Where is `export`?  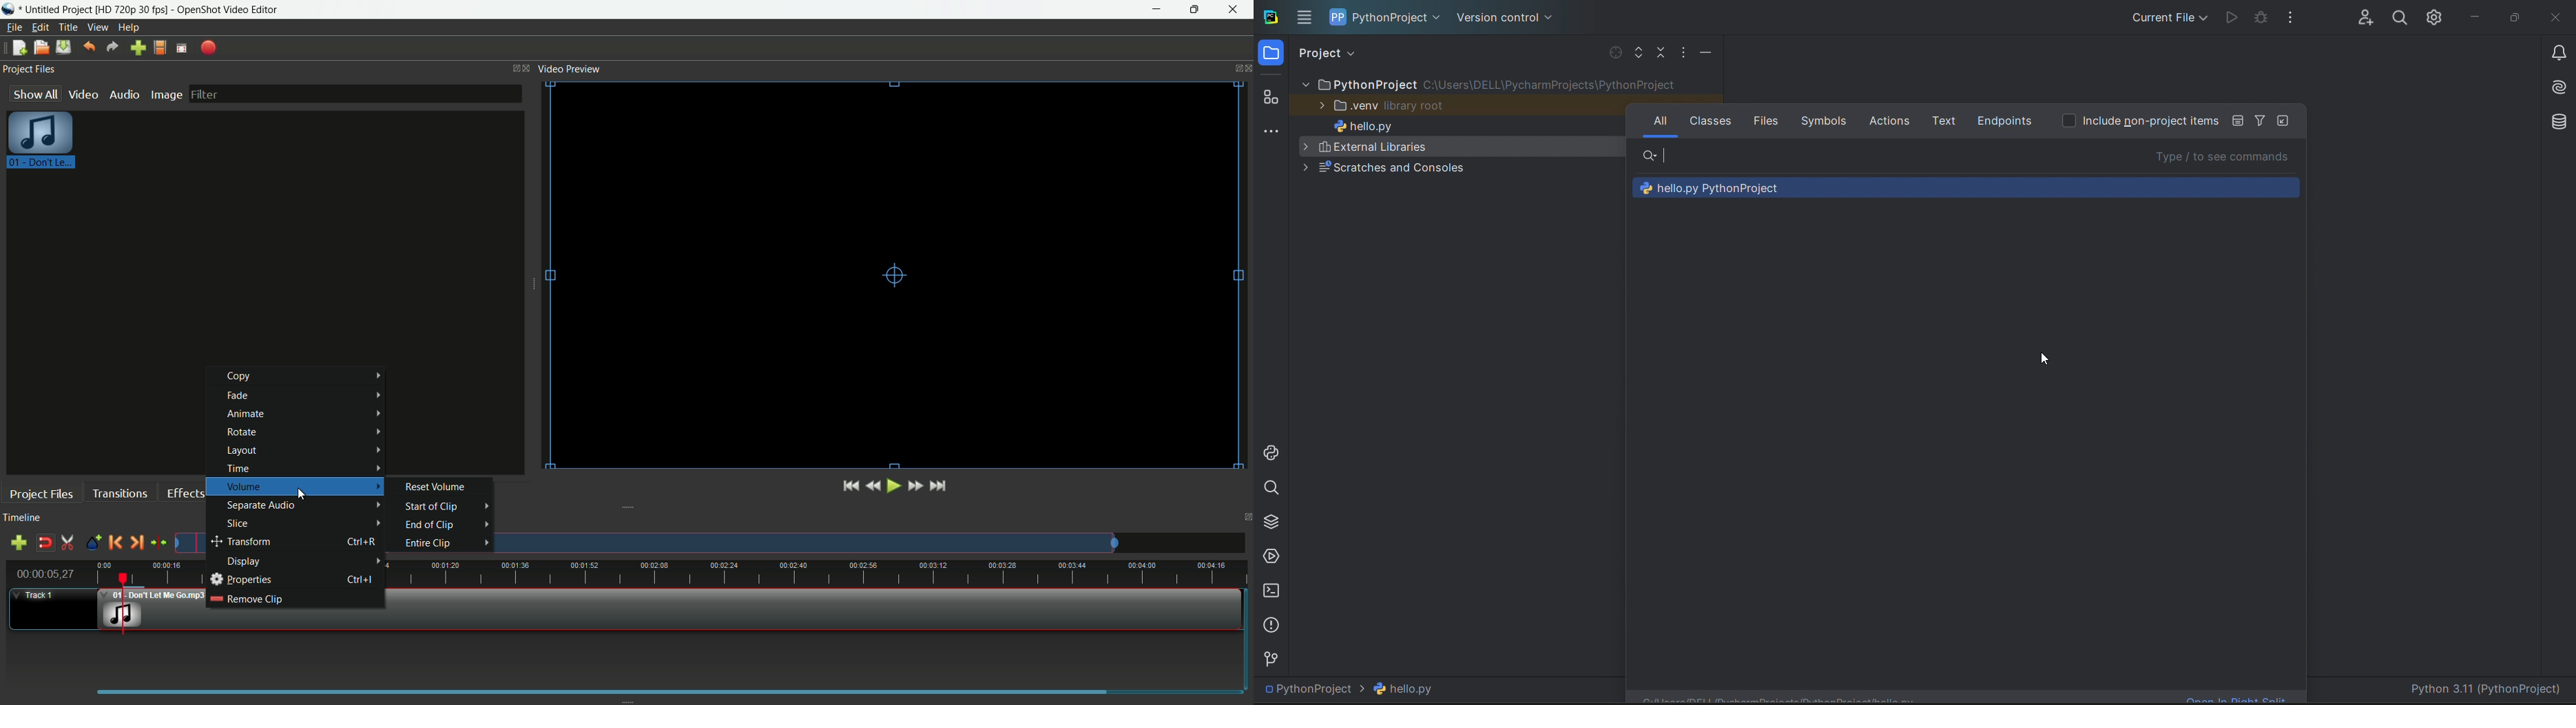 export is located at coordinates (209, 48).